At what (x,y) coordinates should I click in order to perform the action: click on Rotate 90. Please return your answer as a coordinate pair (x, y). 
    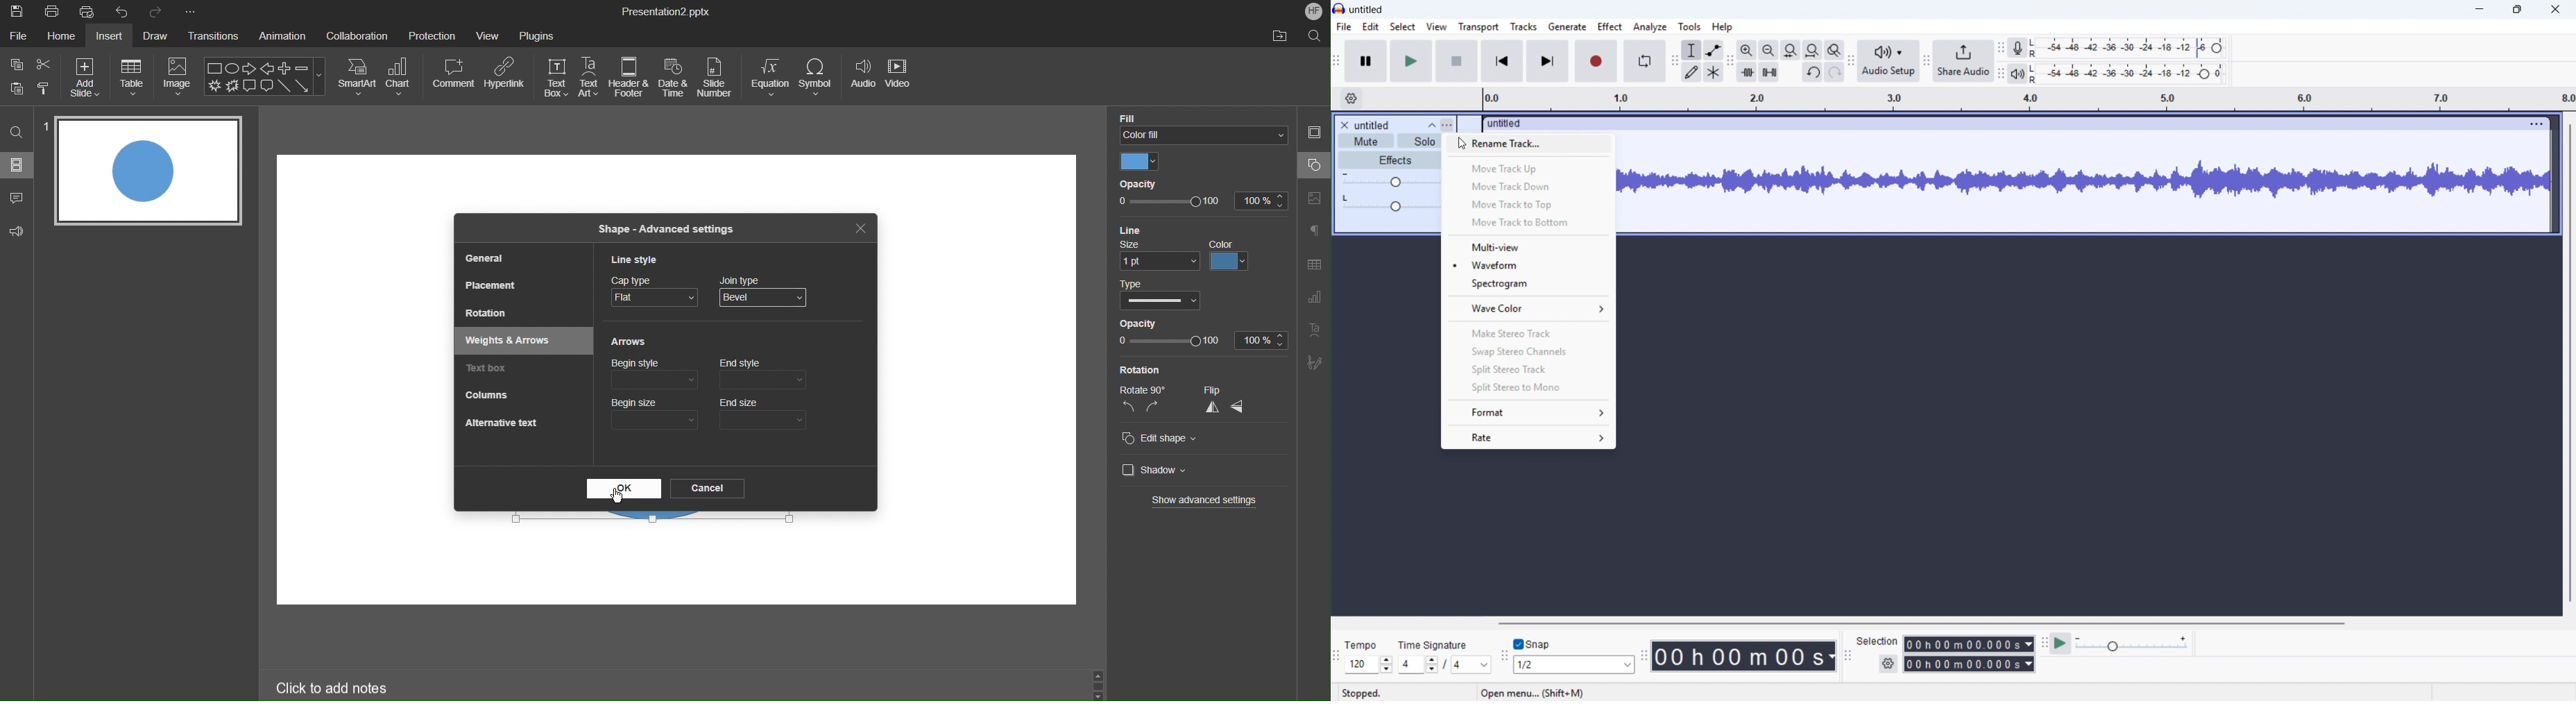
    Looking at the image, I should click on (1140, 388).